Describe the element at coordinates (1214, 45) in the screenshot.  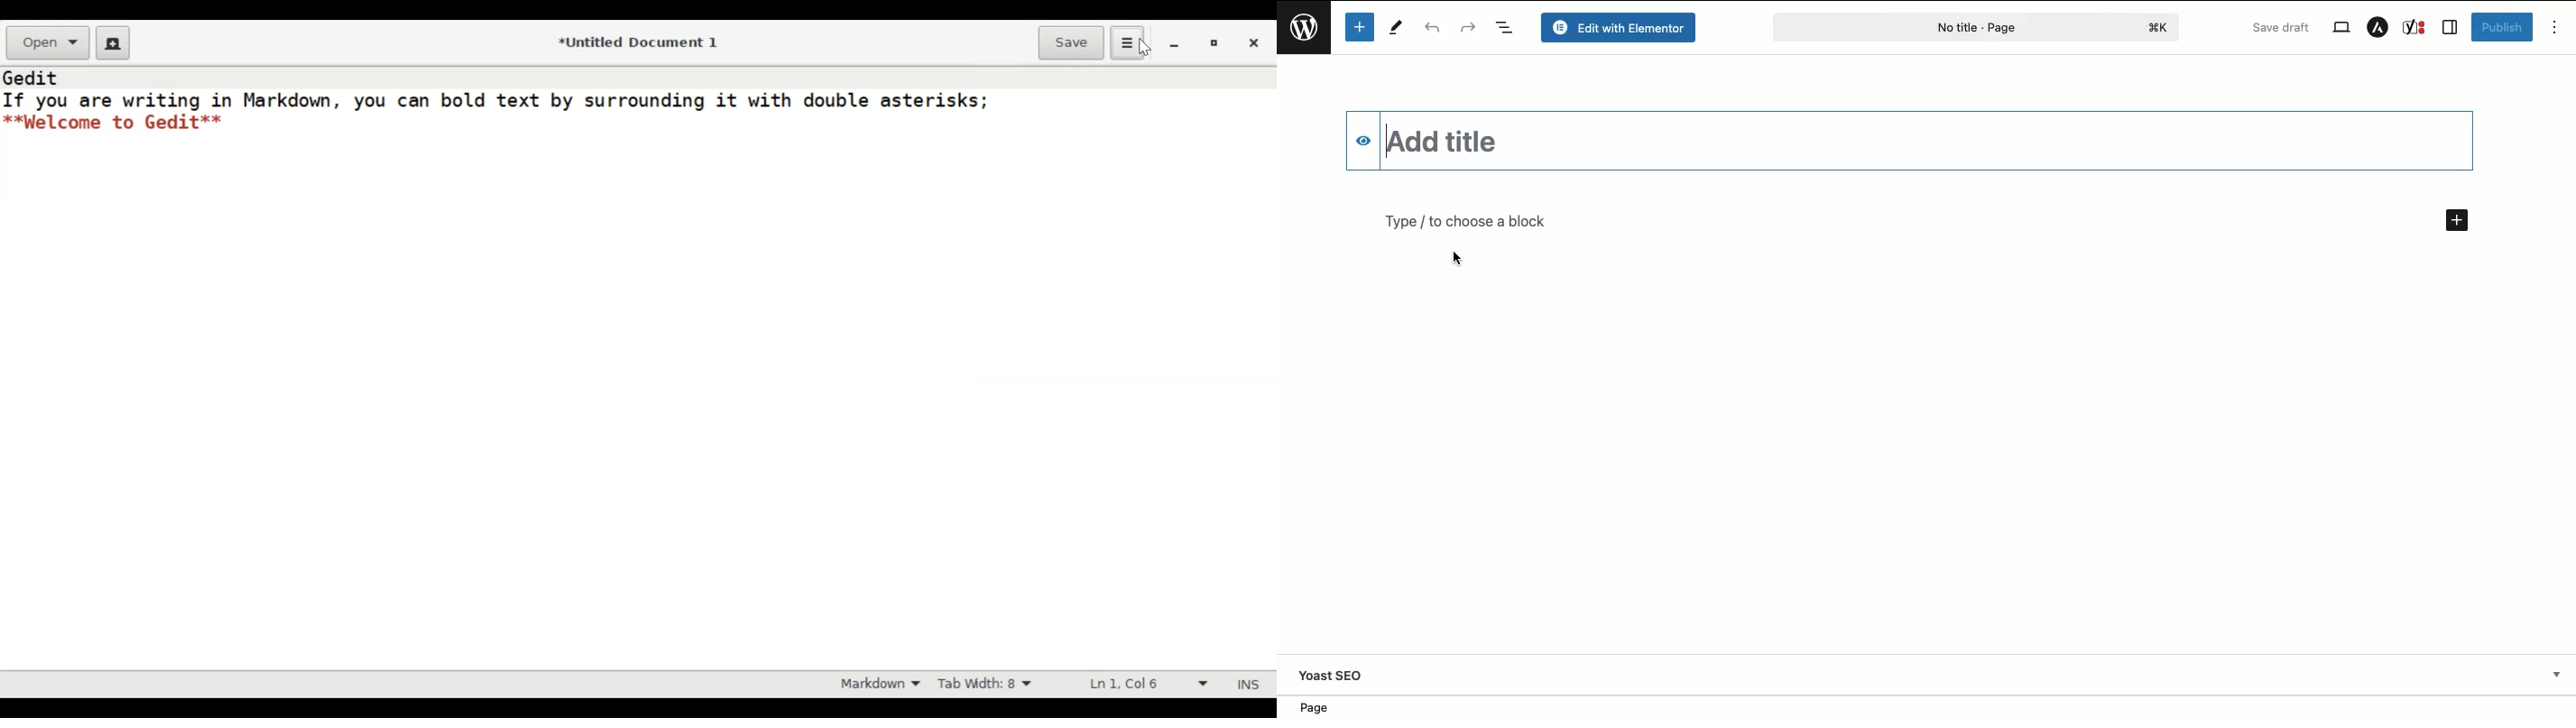
I see `restore` at that location.